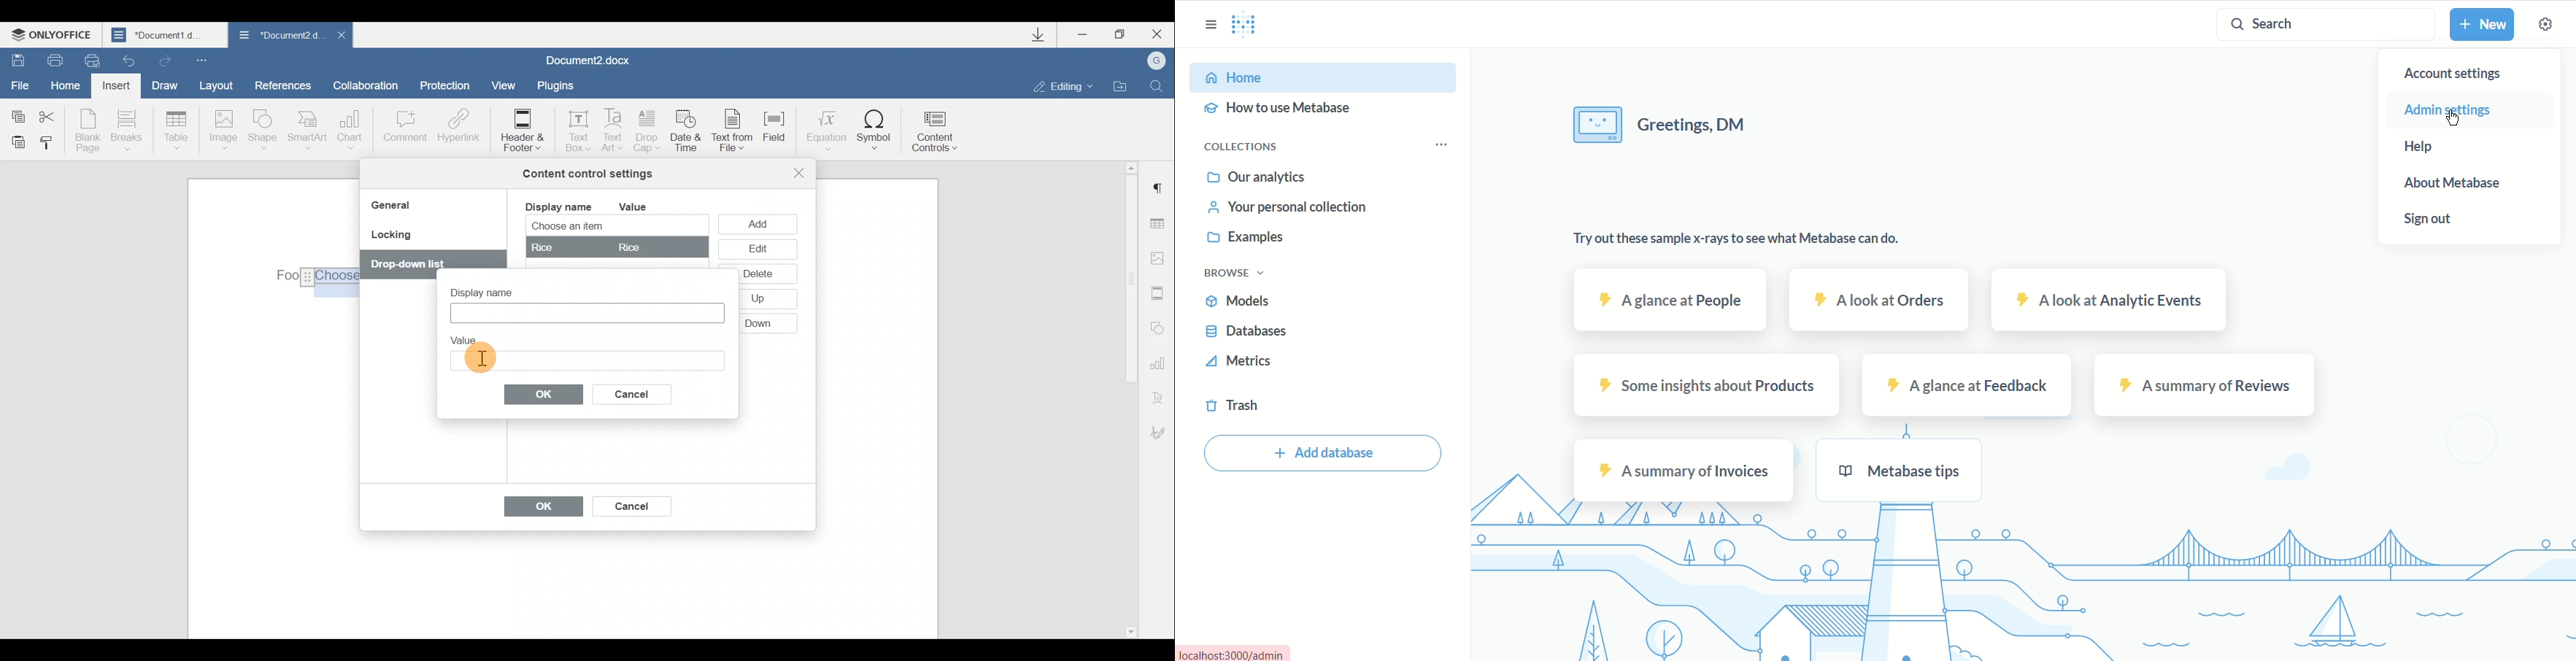 The image size is (2576, 672). Describe the element at coordinates (280, 37) in the screenshot. I see `Document2 d..` at that location.